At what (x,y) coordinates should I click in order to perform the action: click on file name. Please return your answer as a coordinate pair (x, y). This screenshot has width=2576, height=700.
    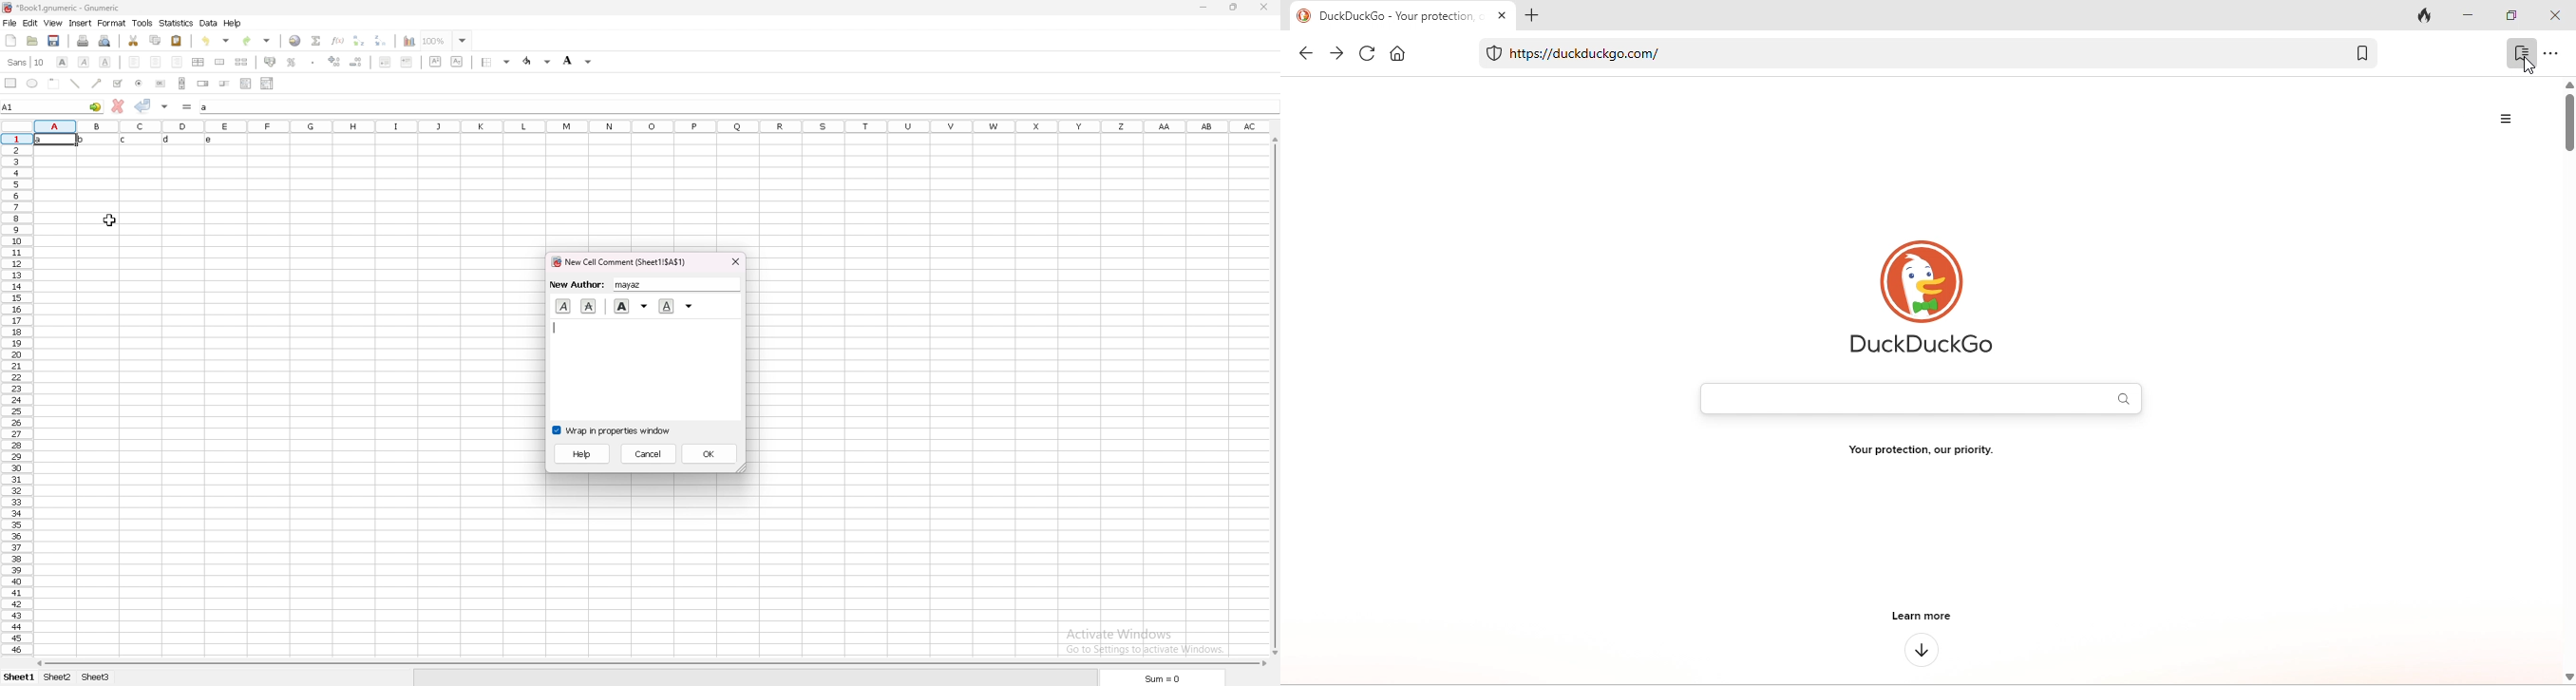
    Looking at the image, I should click on (62, 7).